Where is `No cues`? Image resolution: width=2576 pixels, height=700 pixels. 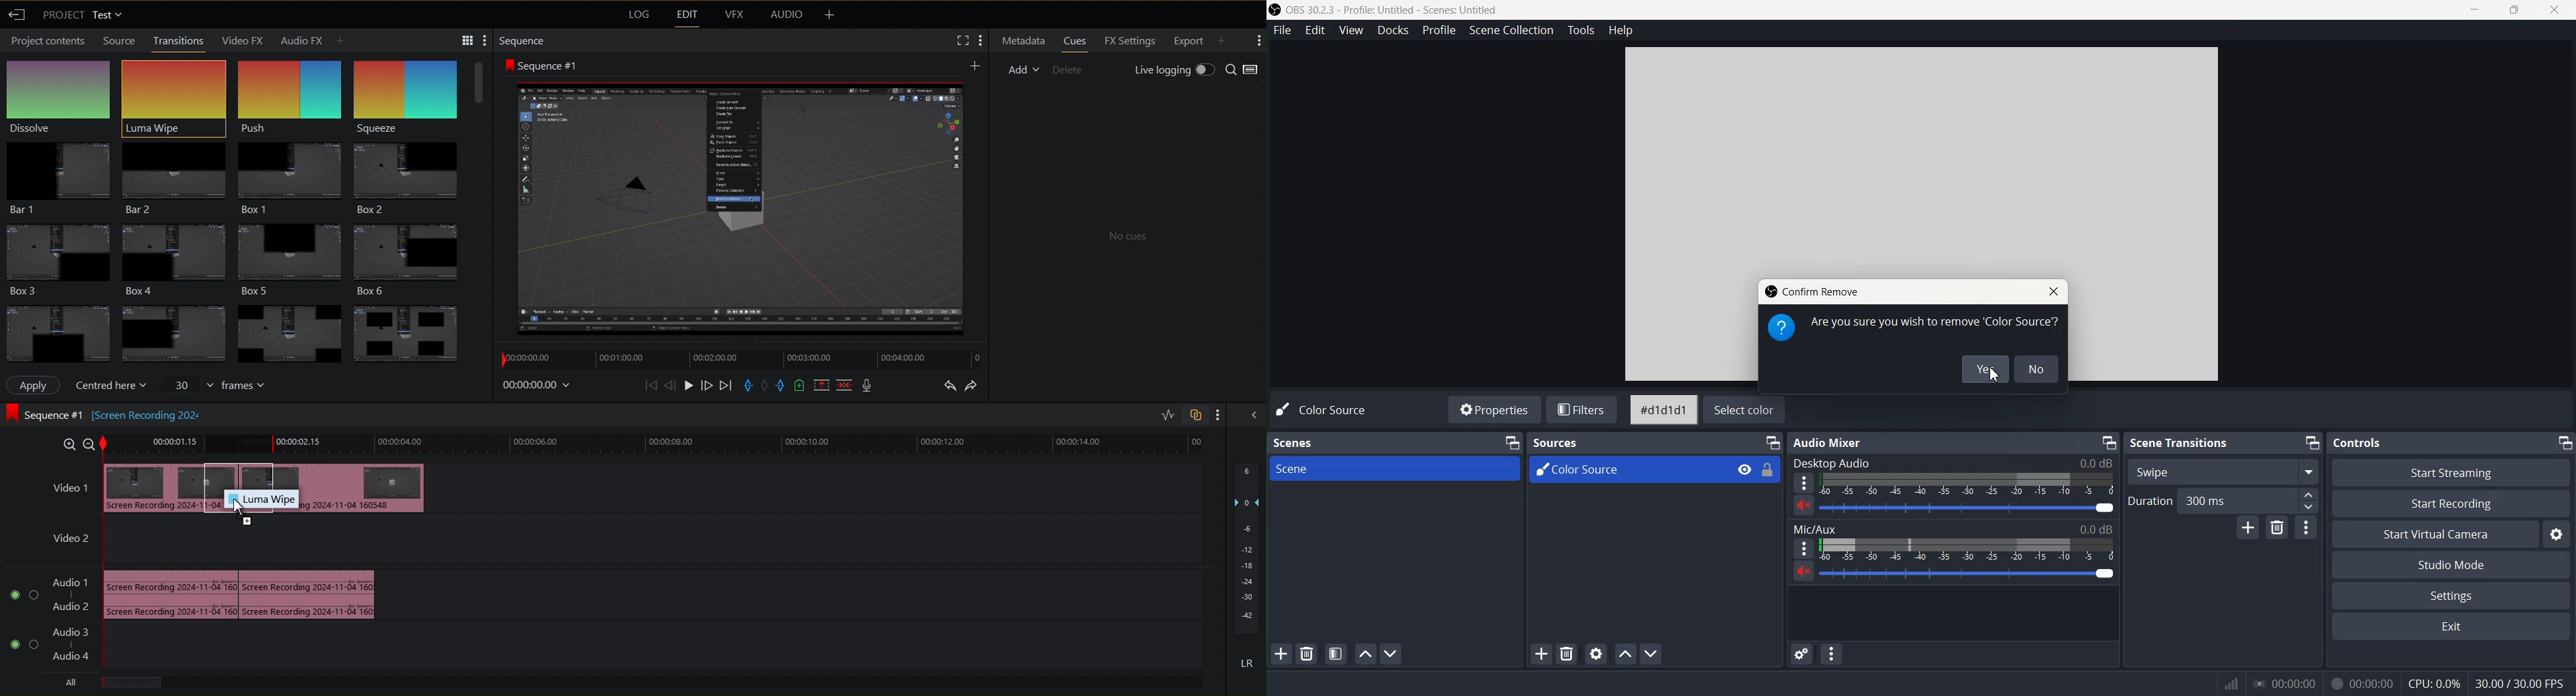
No cues is located at coordinates (1125, 234).